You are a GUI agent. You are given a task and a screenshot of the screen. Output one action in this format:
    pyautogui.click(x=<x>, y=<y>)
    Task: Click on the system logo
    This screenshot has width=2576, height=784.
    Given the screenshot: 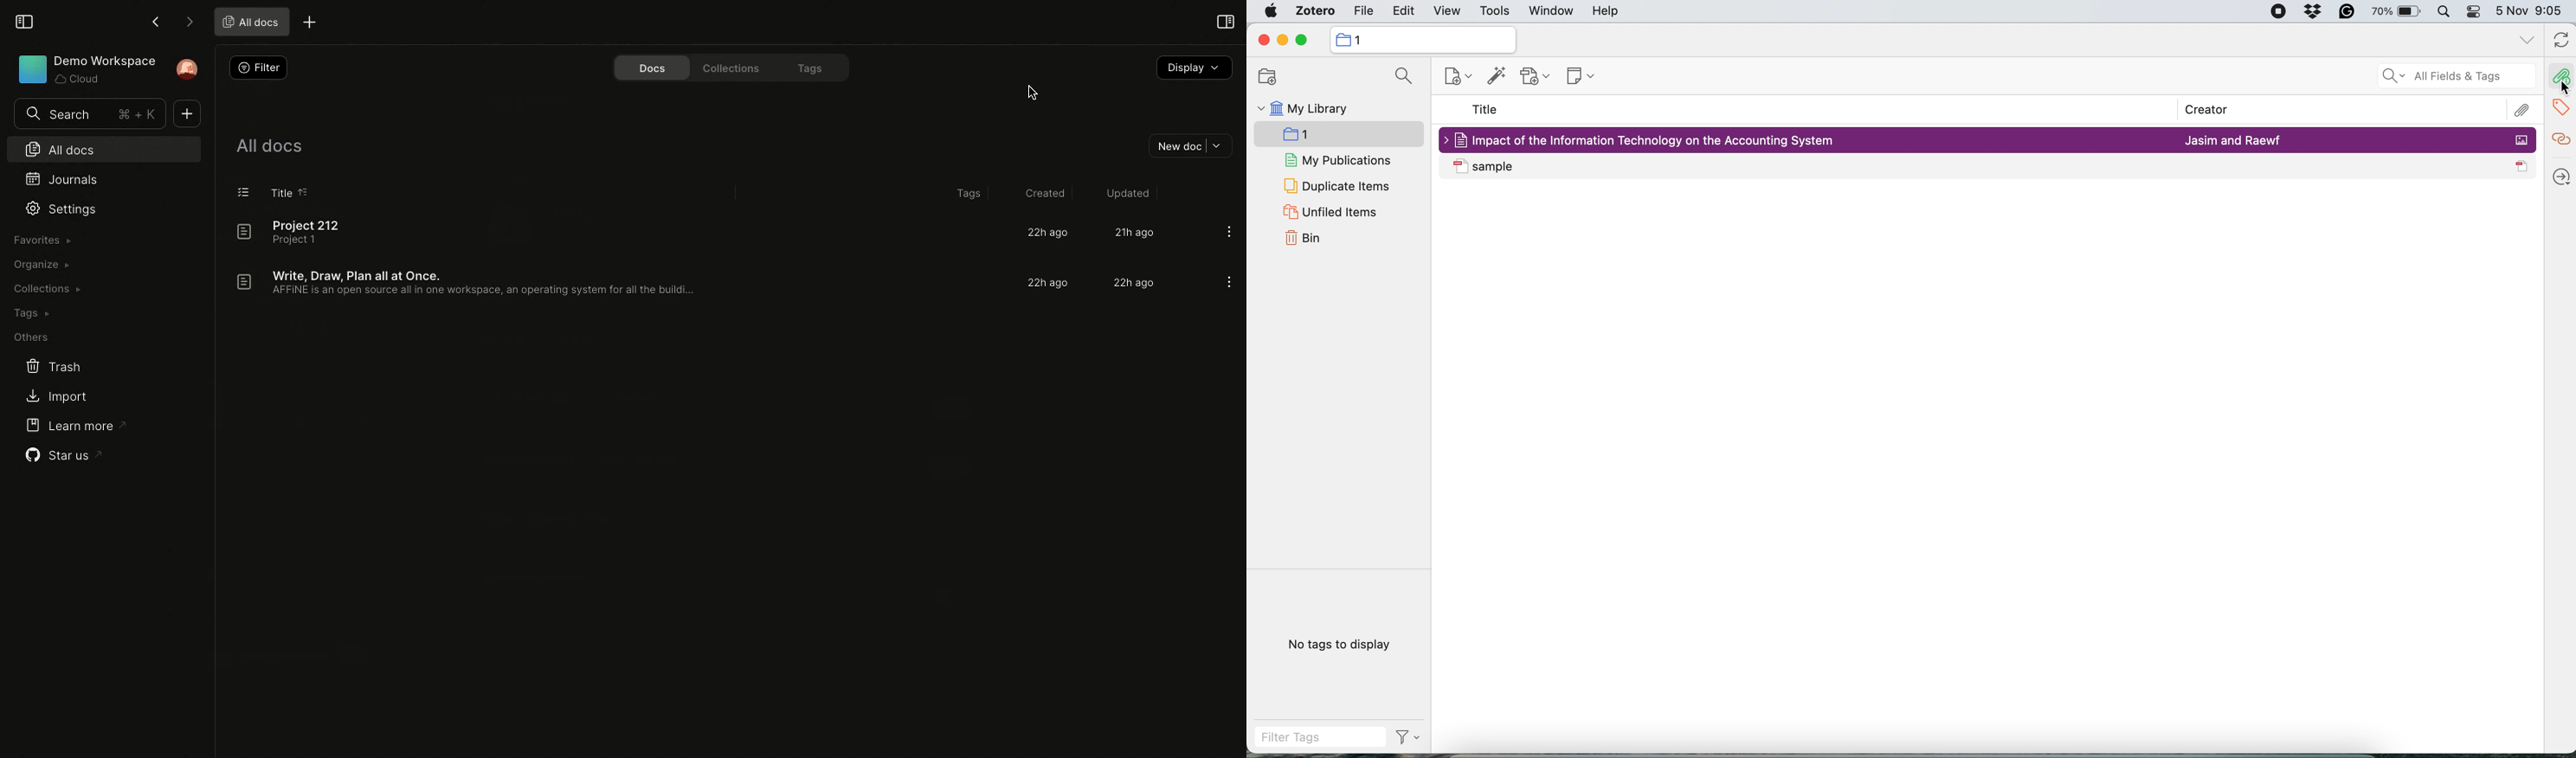 What is the action you would take?
    pyautogui.click(x=1272, y=11)
    